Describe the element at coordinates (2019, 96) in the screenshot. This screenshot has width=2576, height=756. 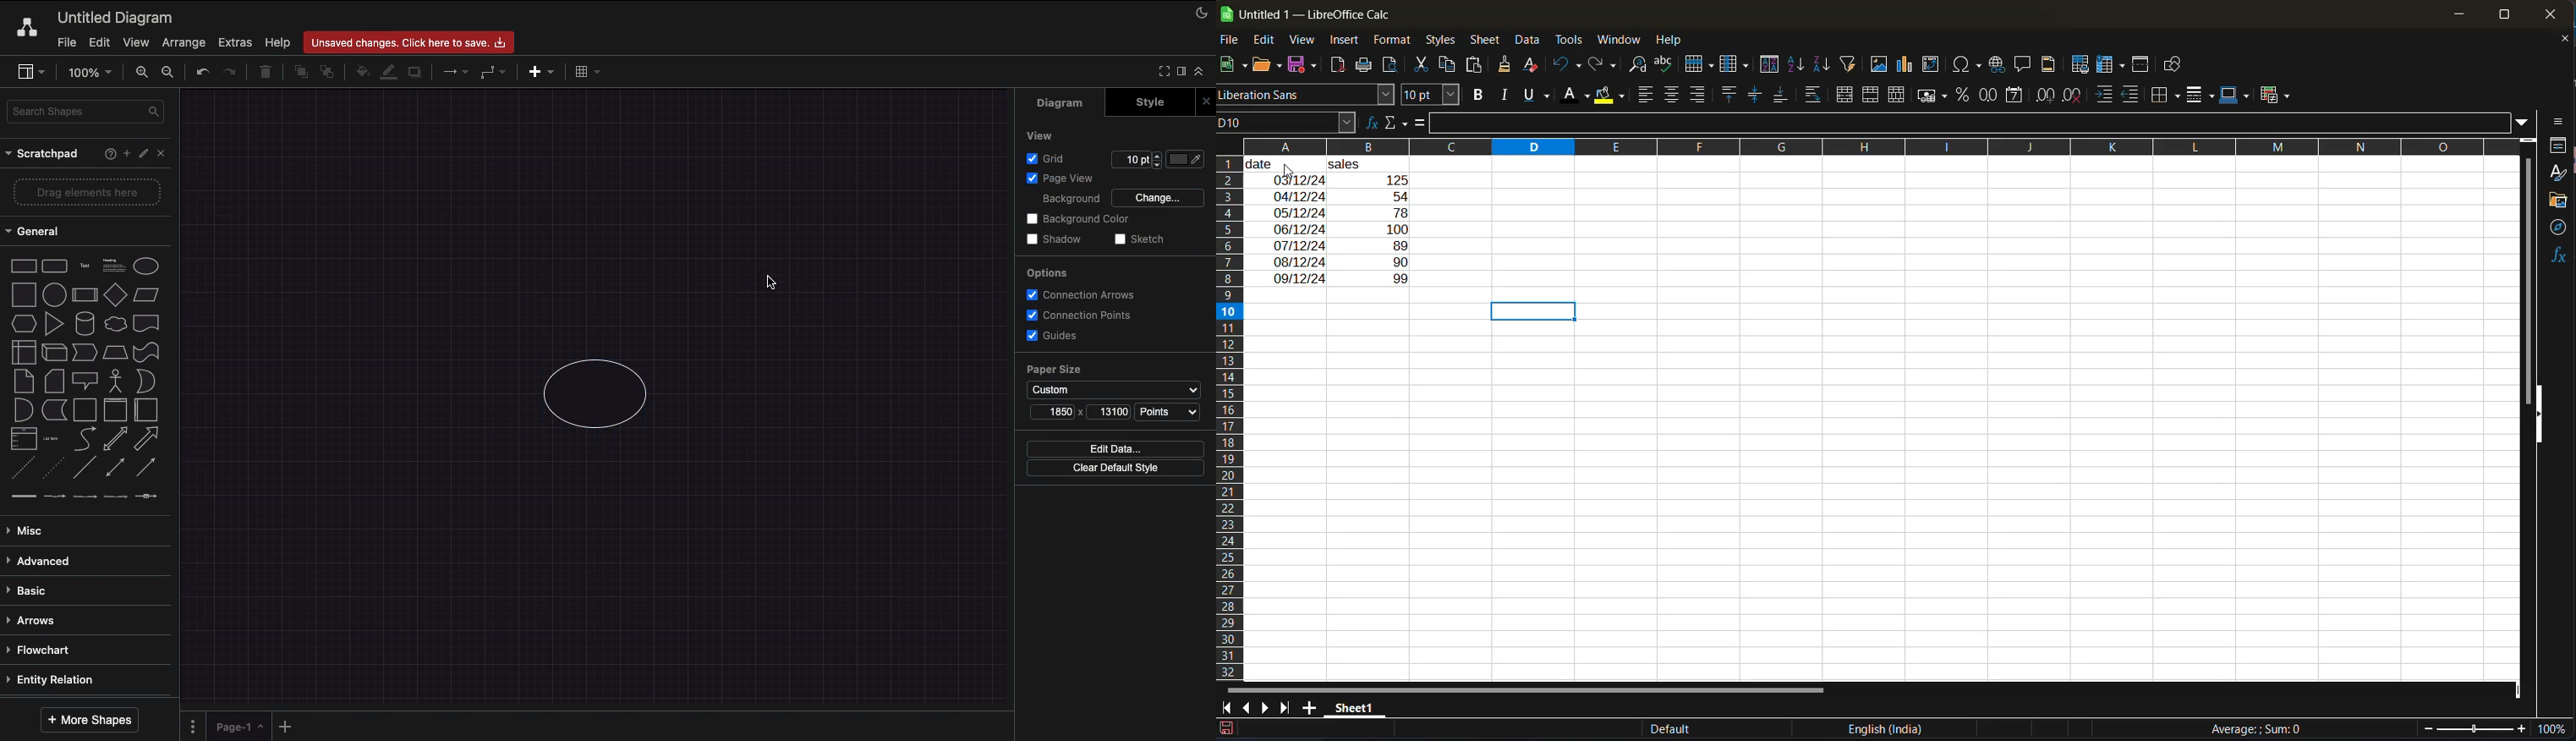
I see `format as date` at that location.